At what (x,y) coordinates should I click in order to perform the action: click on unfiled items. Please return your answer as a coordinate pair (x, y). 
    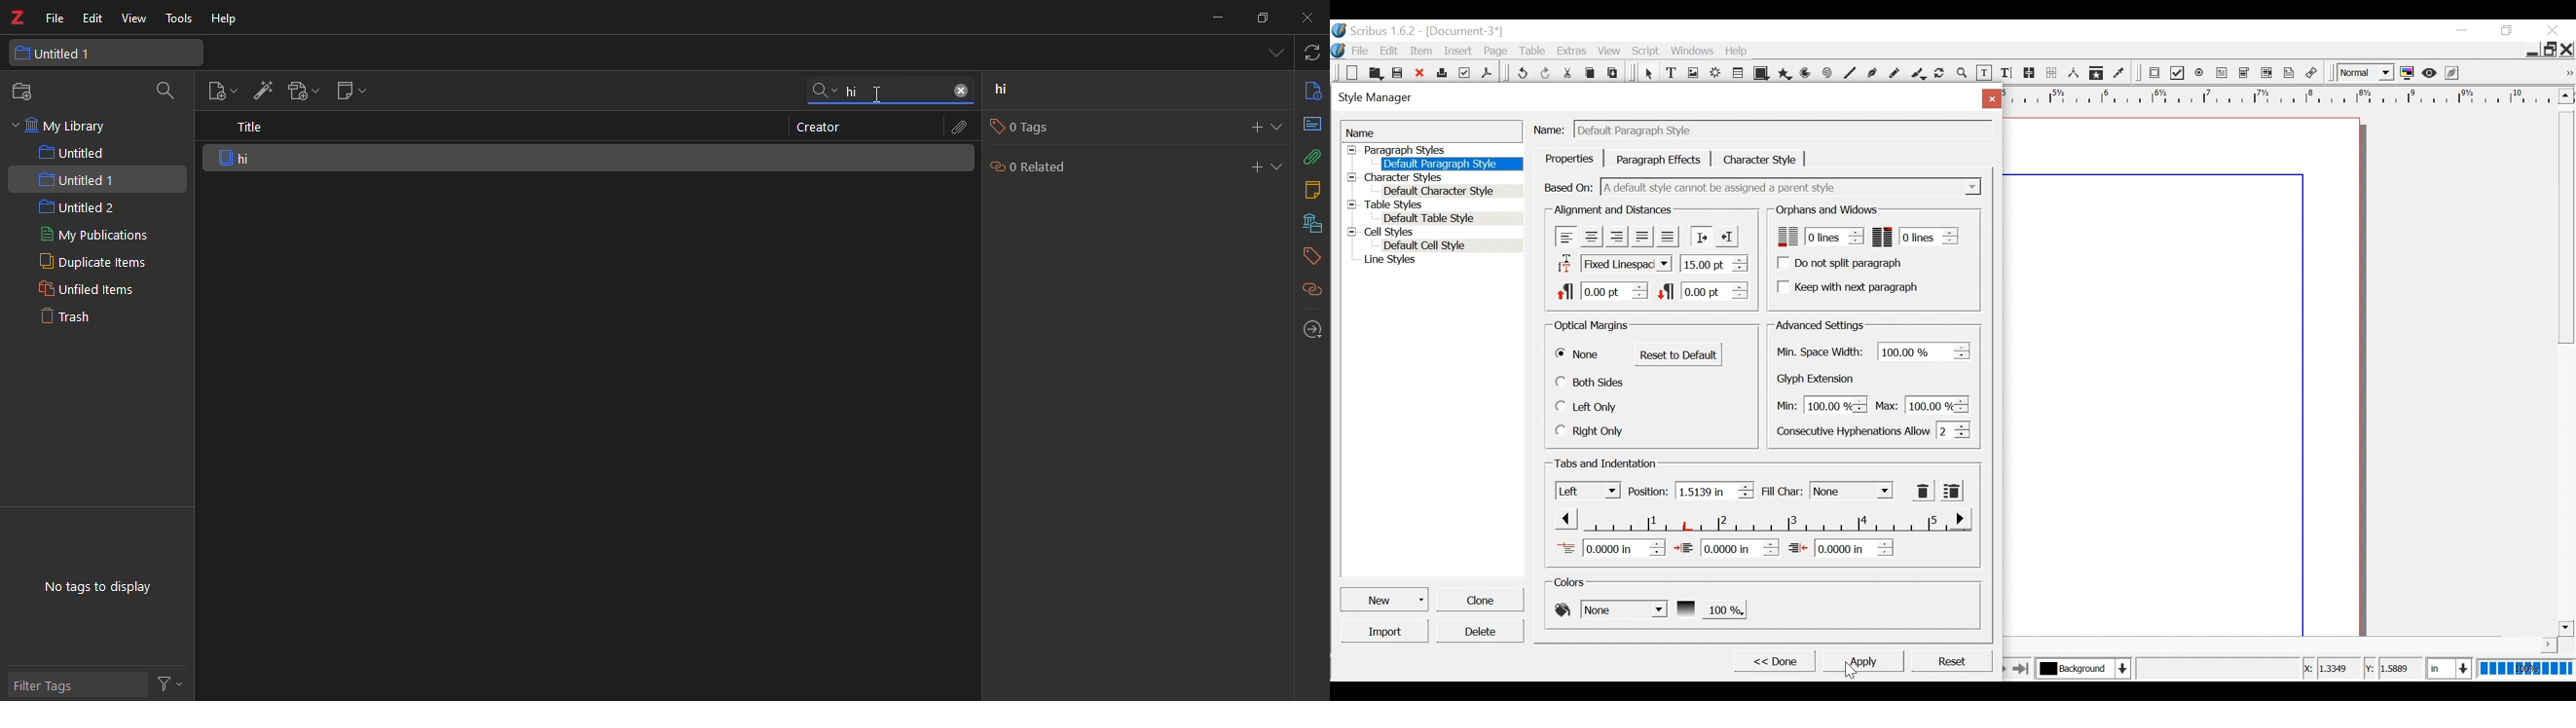
    Looking at the image, I should click on (84, 289).